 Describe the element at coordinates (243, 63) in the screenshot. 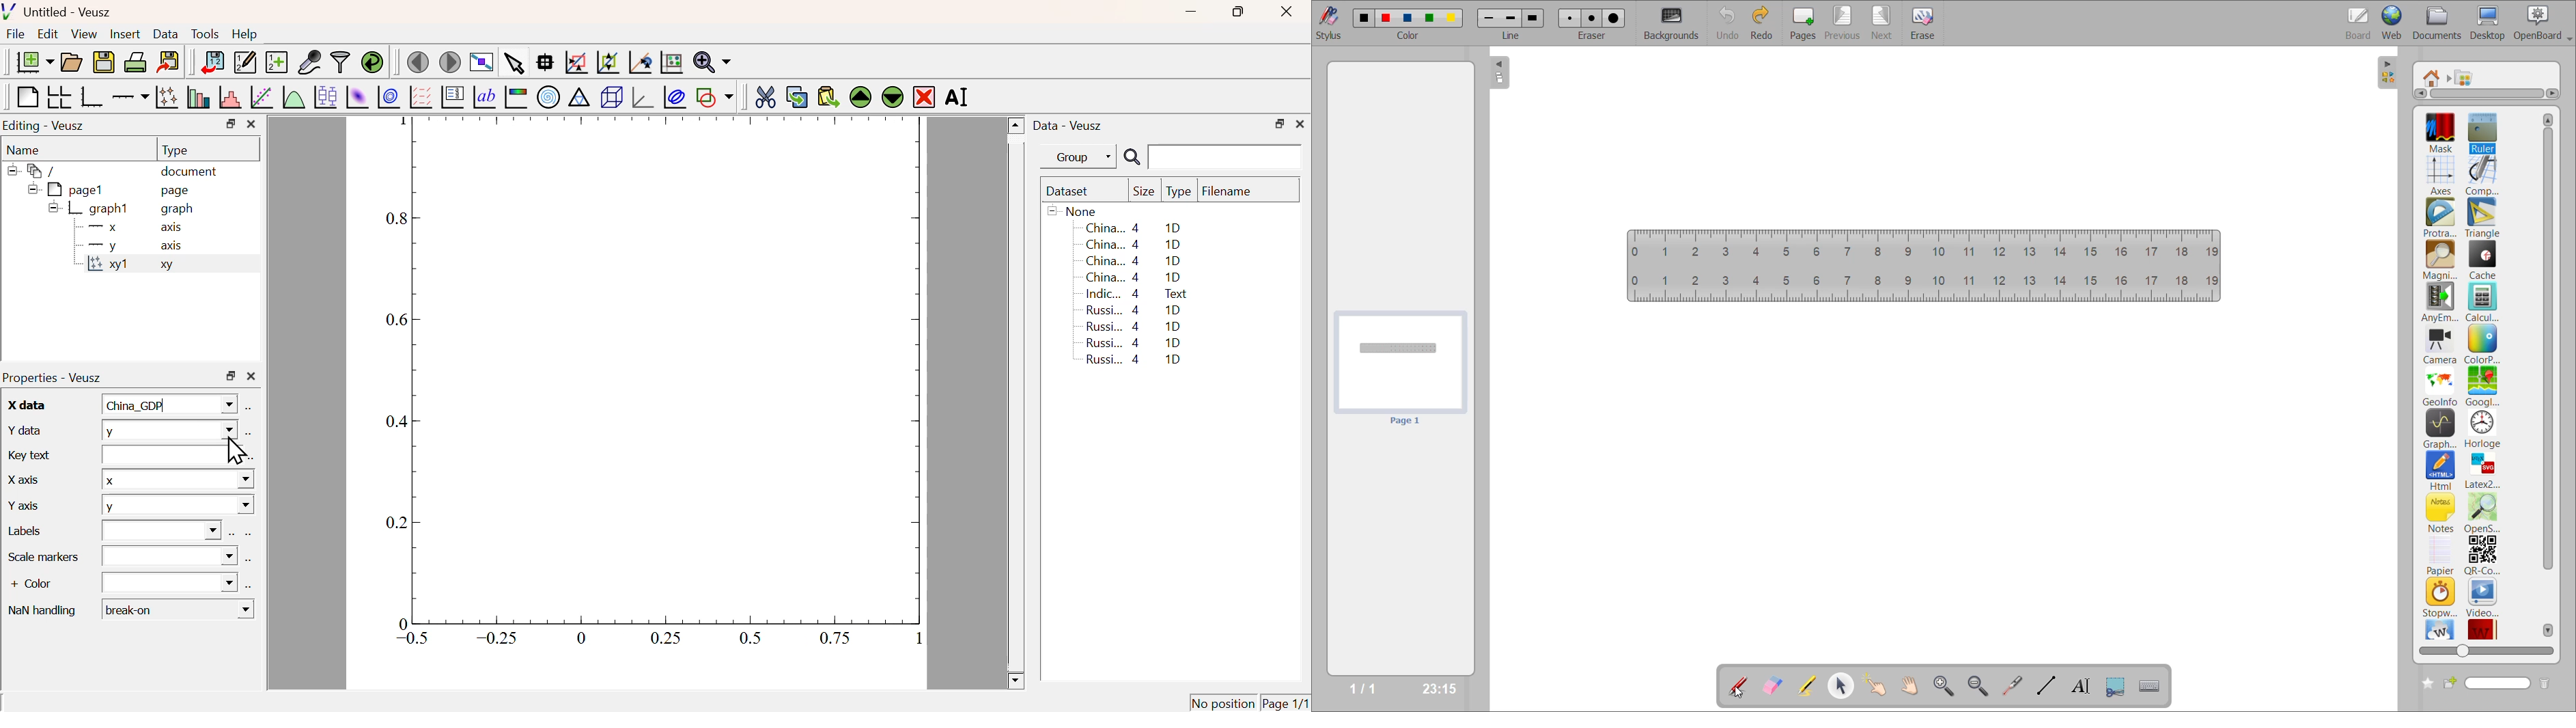

I see `Edit or add new data sets` at that location.